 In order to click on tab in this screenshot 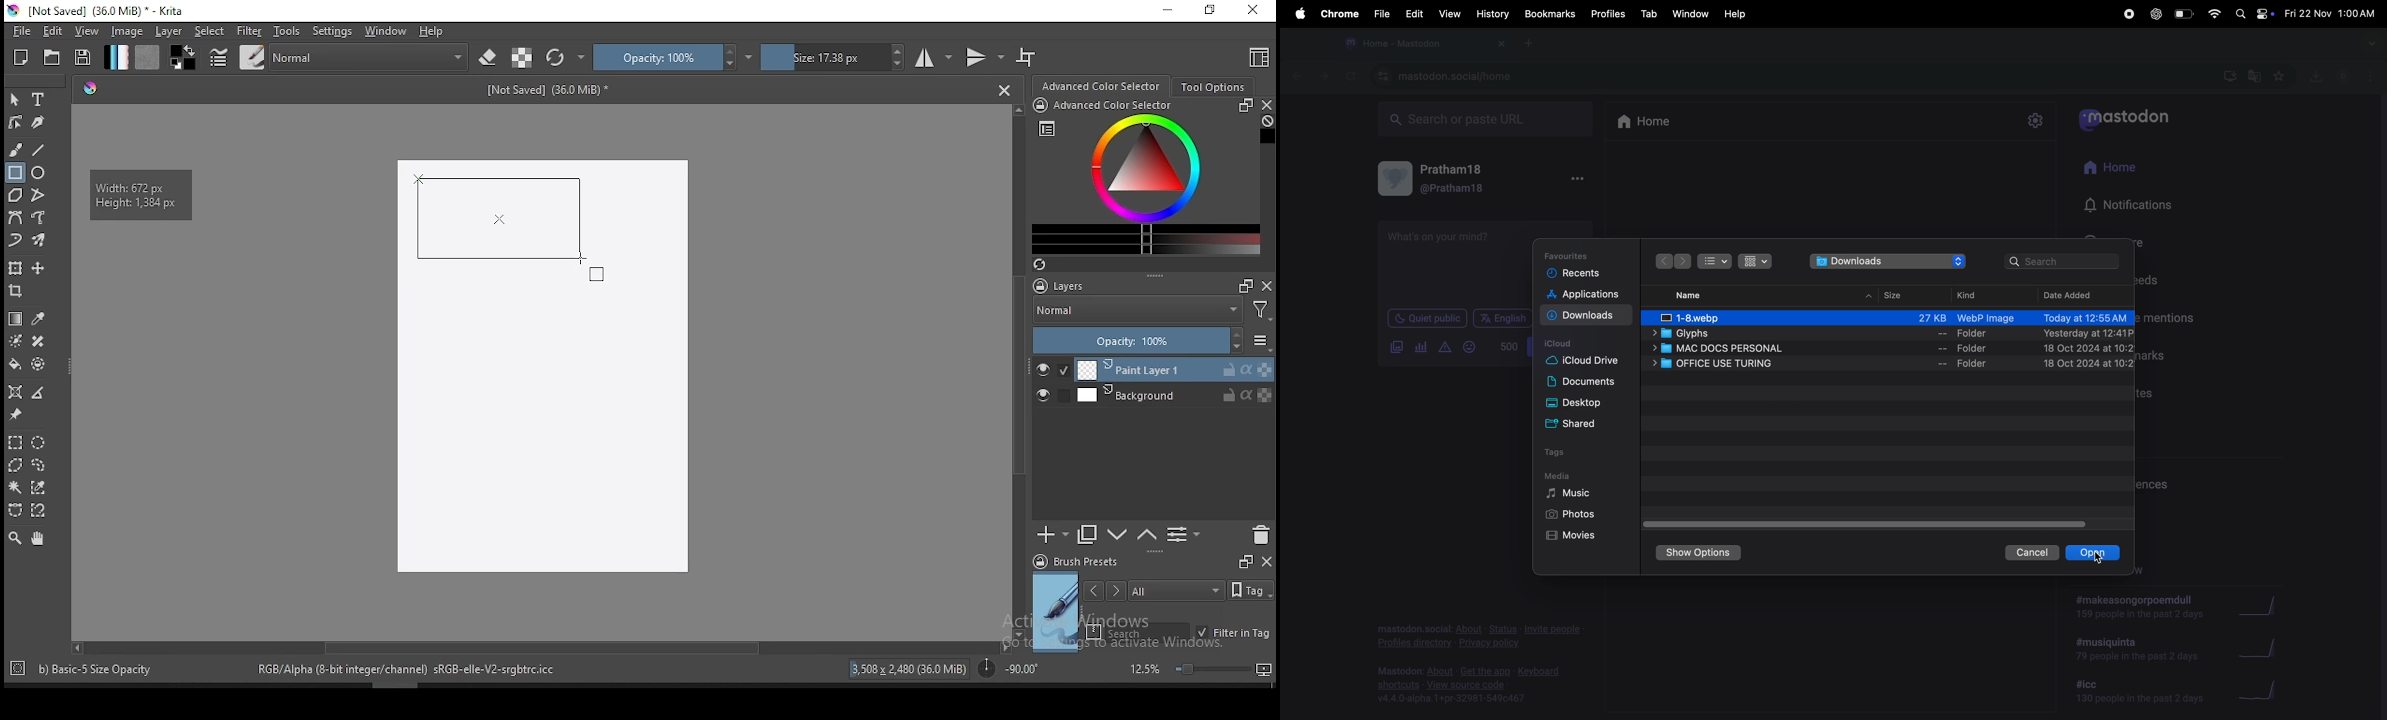, I will do `click(1647, 14)`.